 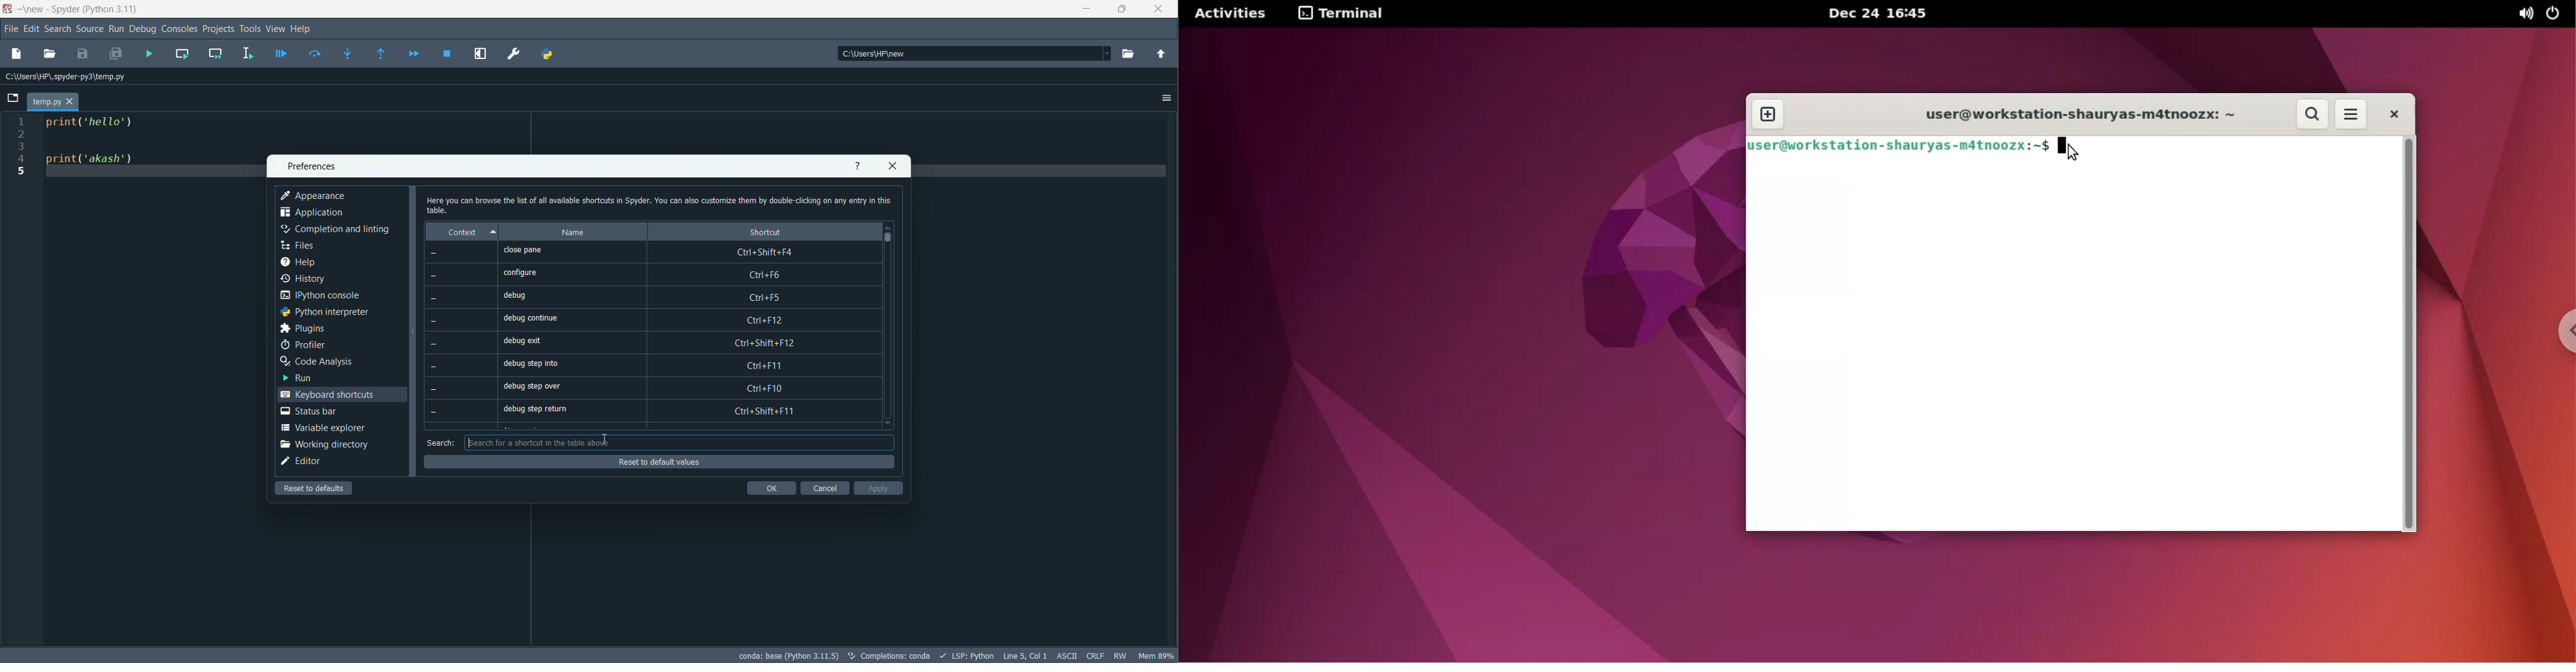 What do you see at coordinates (71, 76) in the screenshot?
I see `c:\users\hp\.spyder-py3\temp.py` at bounding box center [71, 76].